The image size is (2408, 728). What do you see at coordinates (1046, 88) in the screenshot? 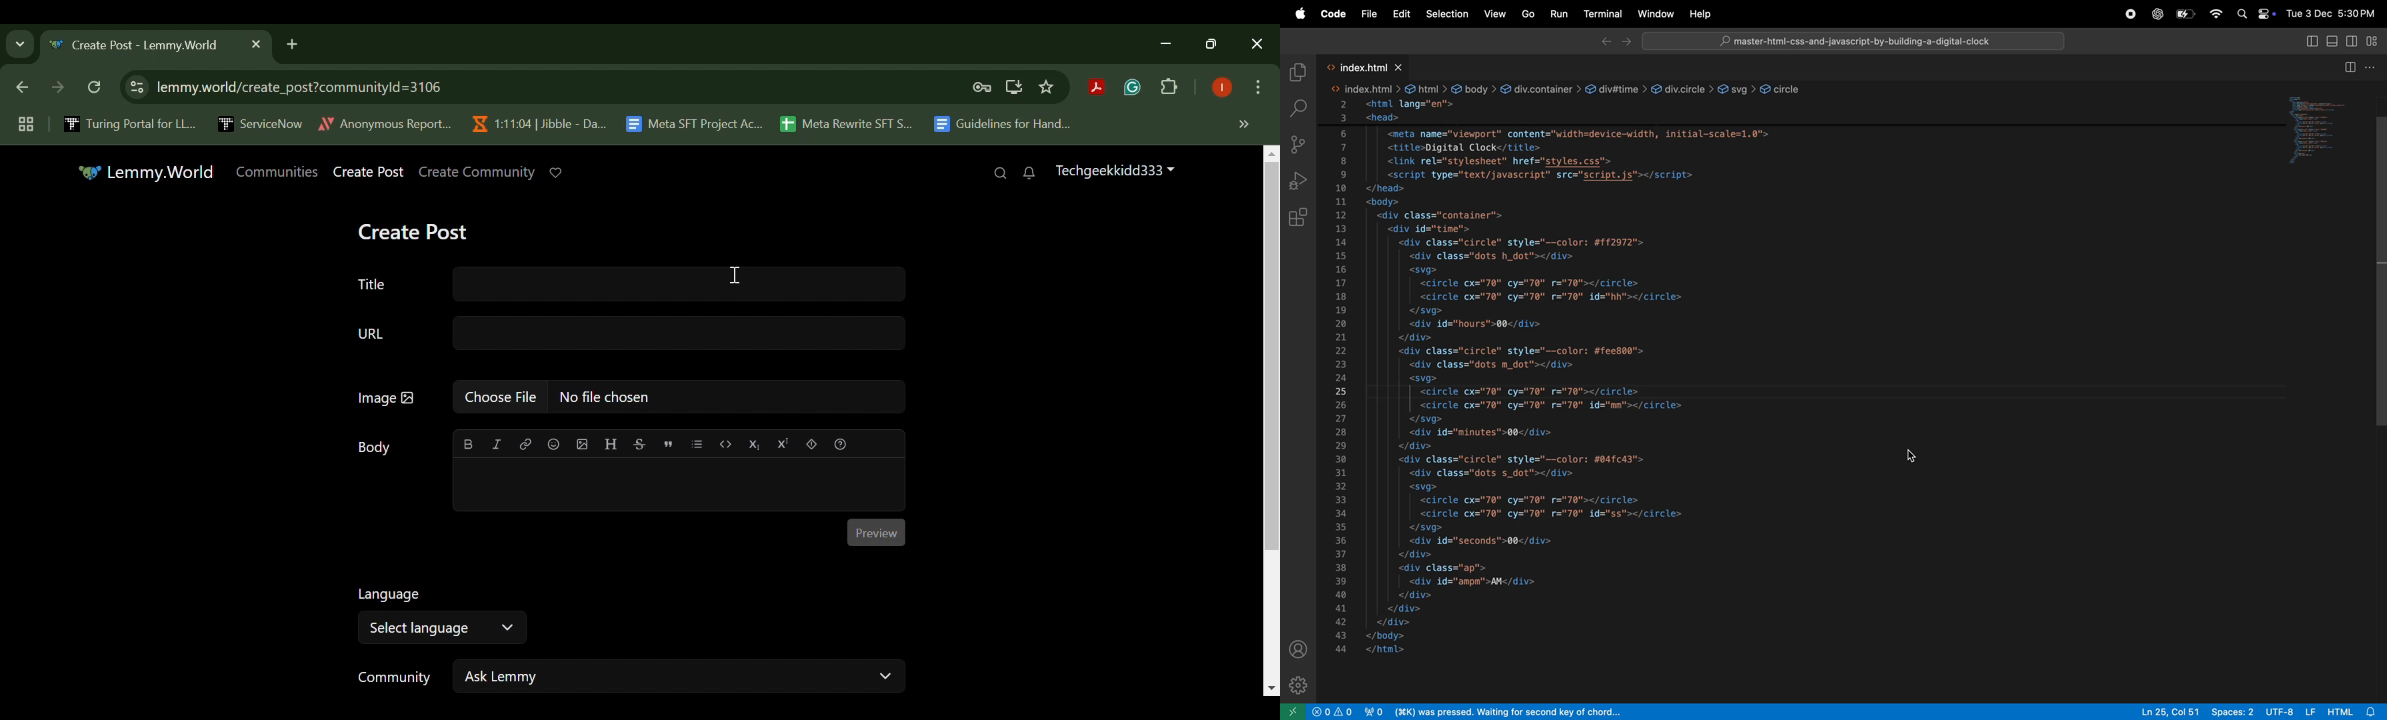
I see `Bookmark Site Button` at bounding box center [1046, 88].